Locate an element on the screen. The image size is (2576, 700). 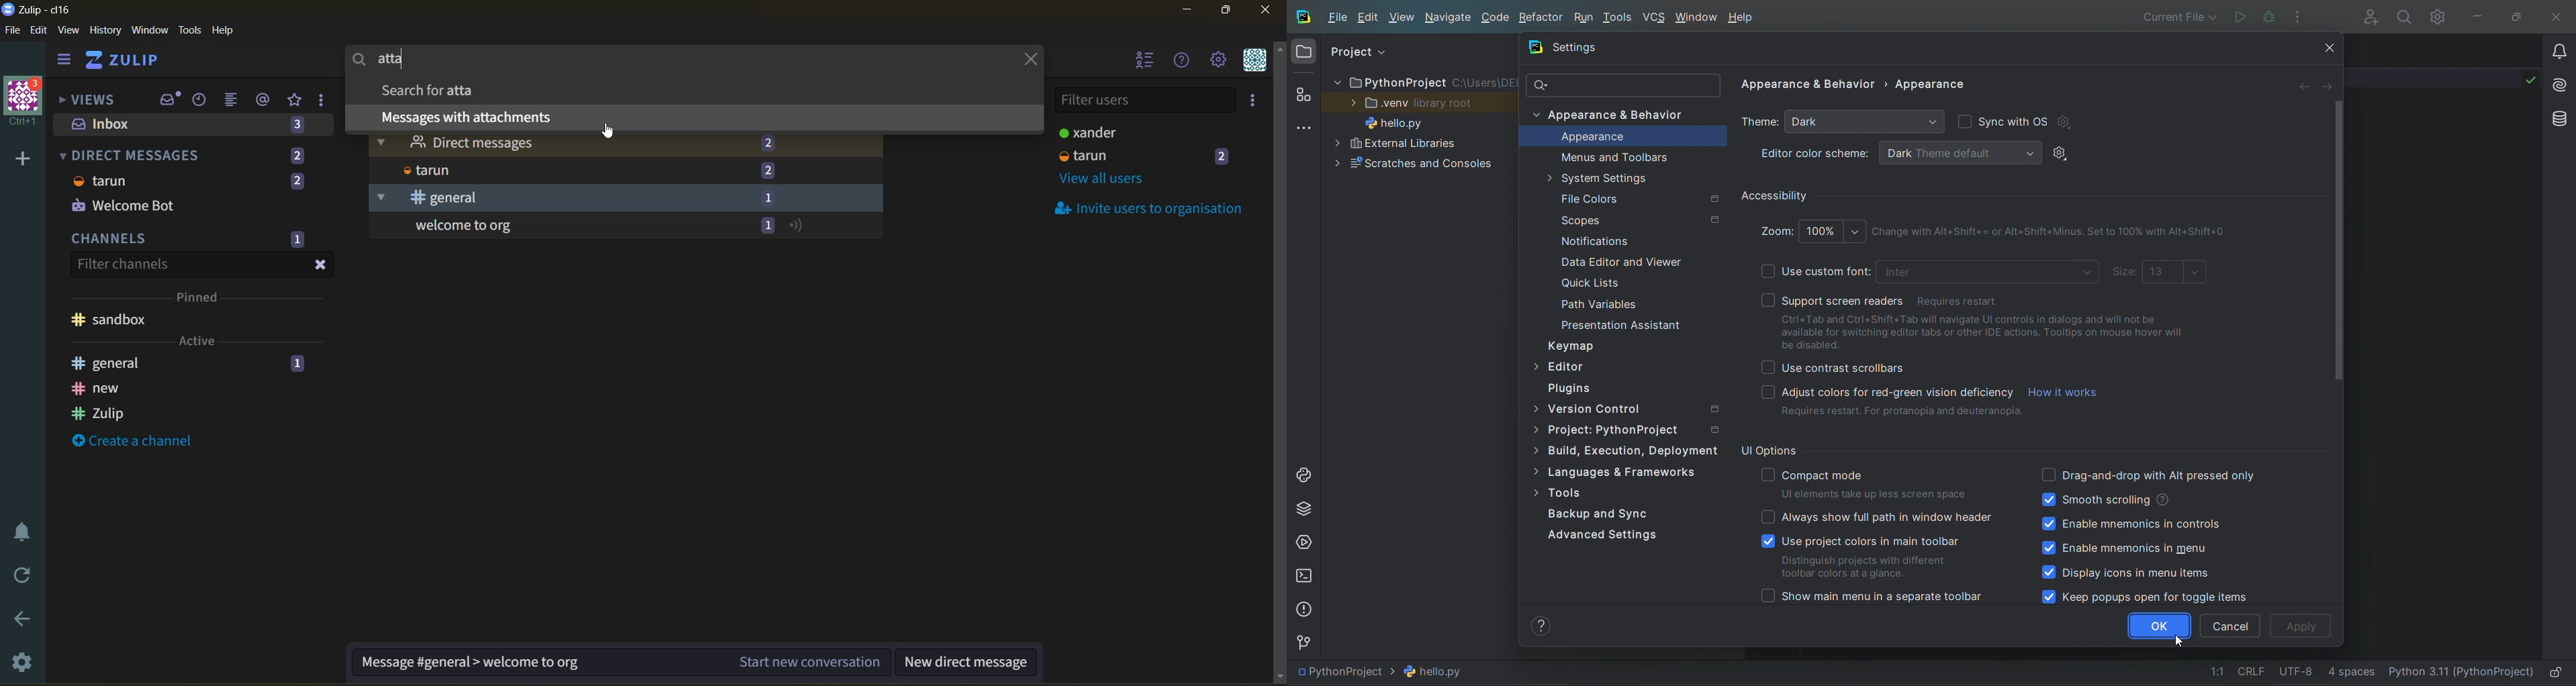
logo is located at coordinates (1299, 16).